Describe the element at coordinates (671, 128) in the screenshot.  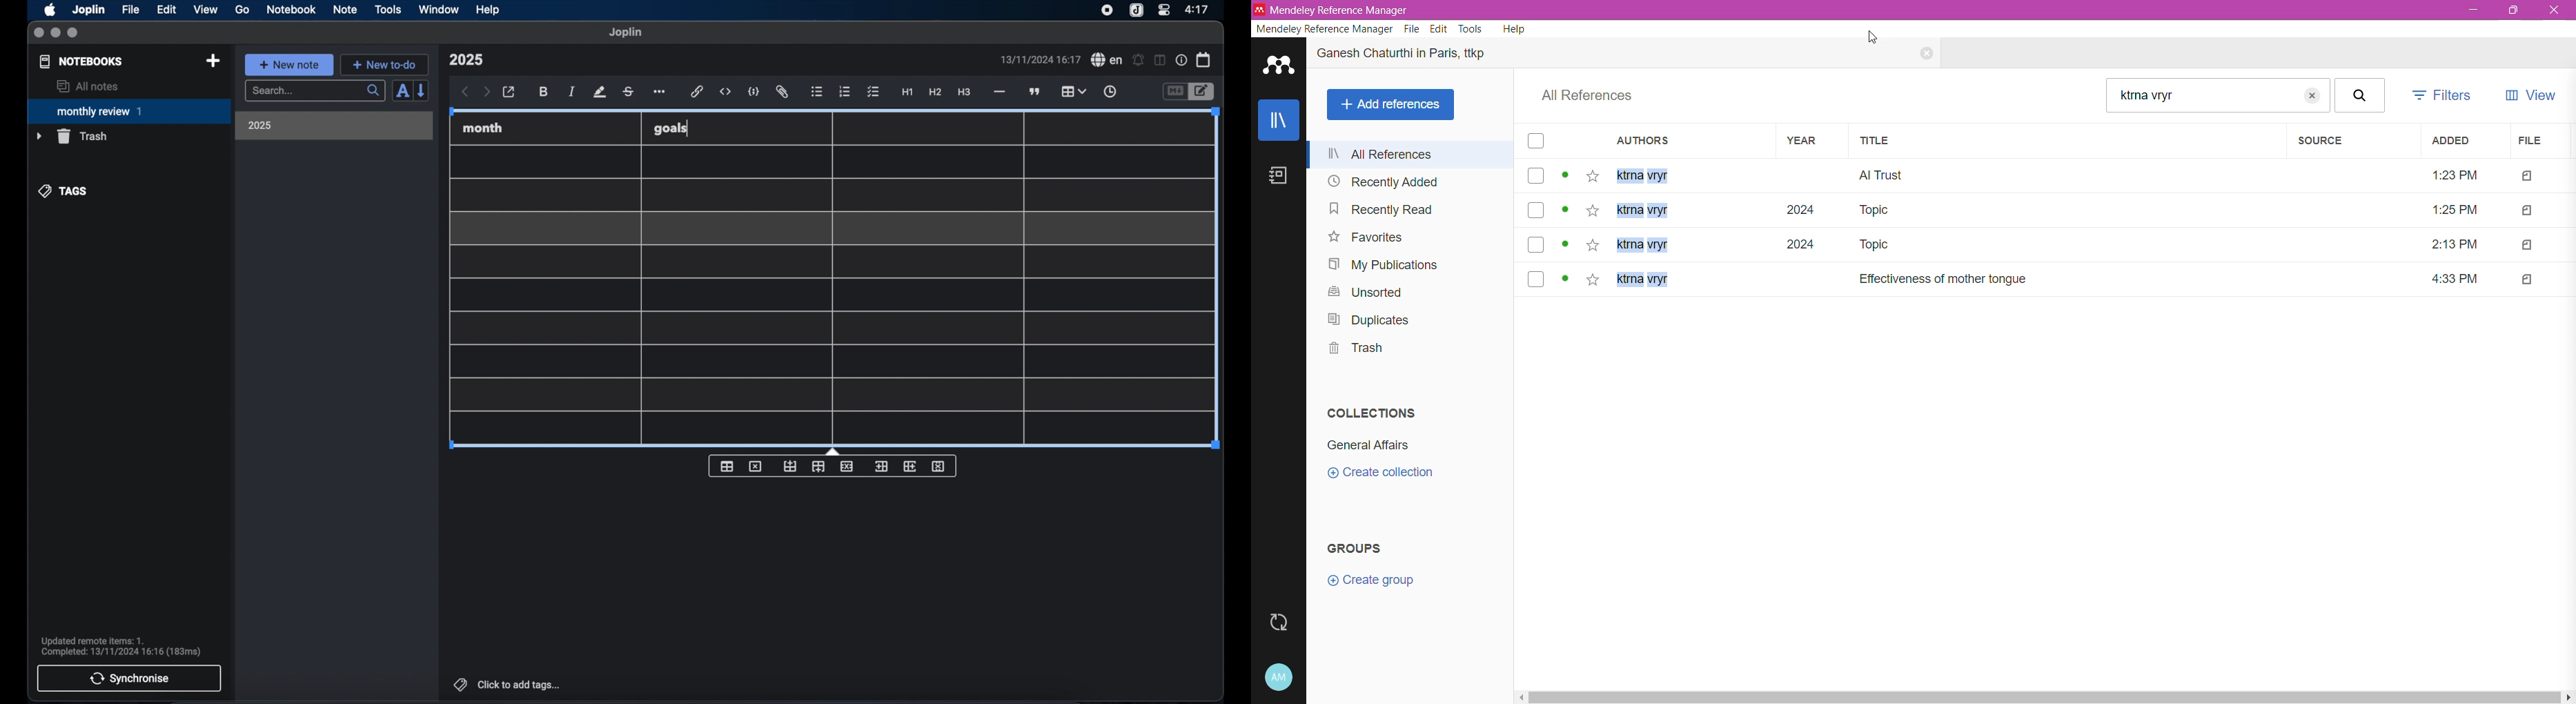
I see `goals` at that location.